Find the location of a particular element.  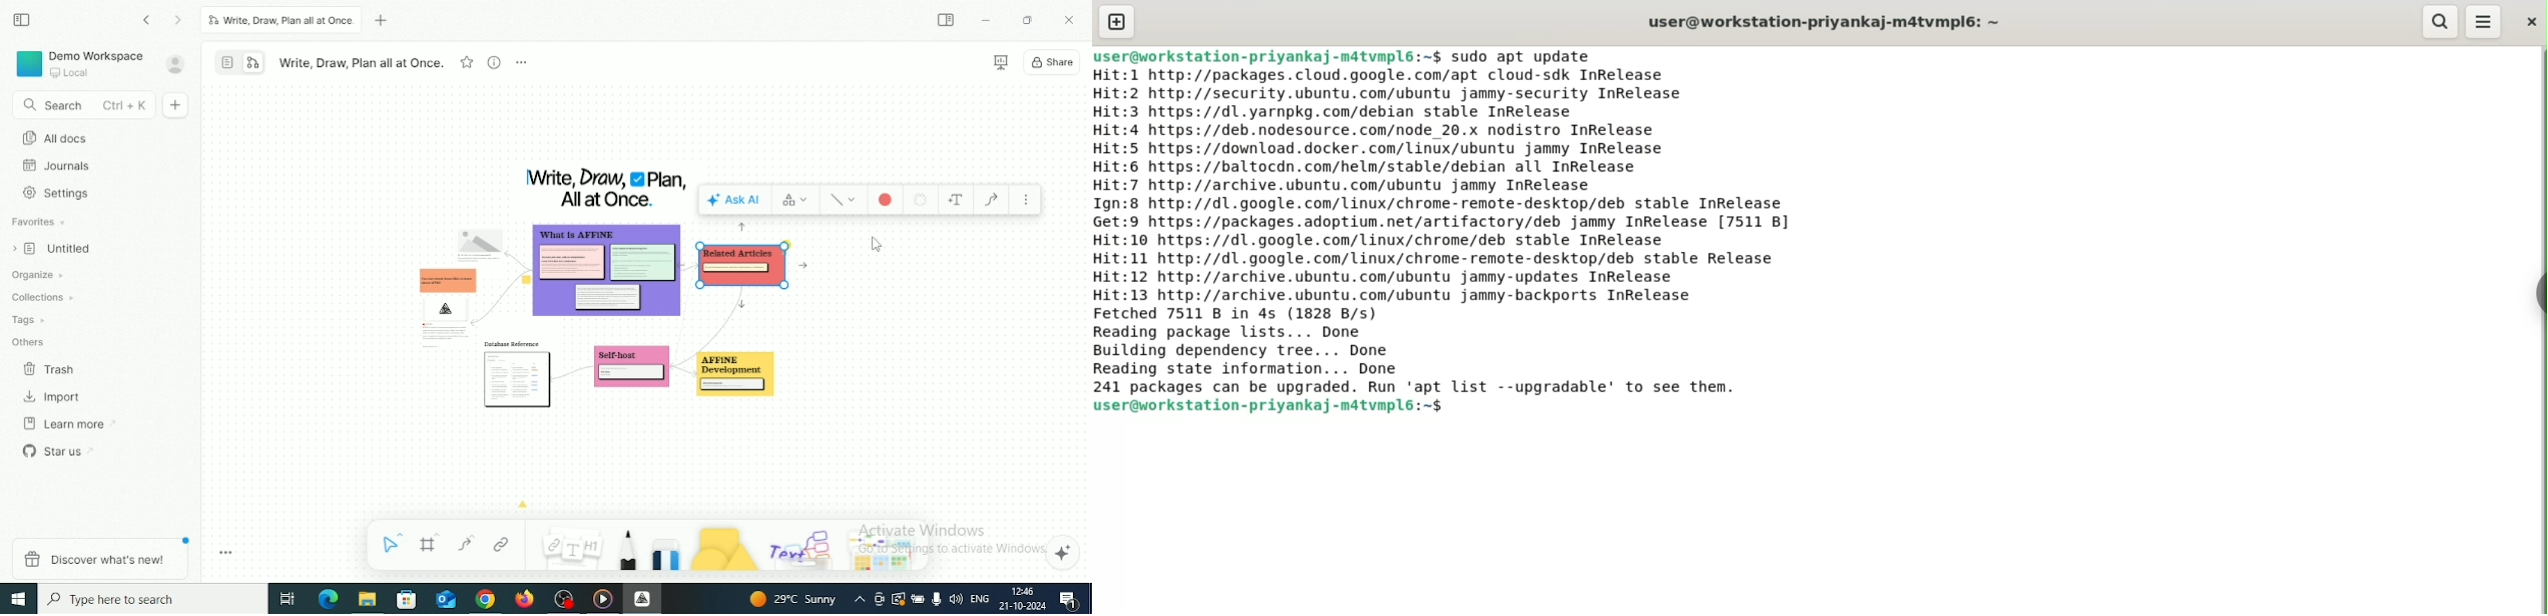

Background color changed is located at coordinates (743, 264).